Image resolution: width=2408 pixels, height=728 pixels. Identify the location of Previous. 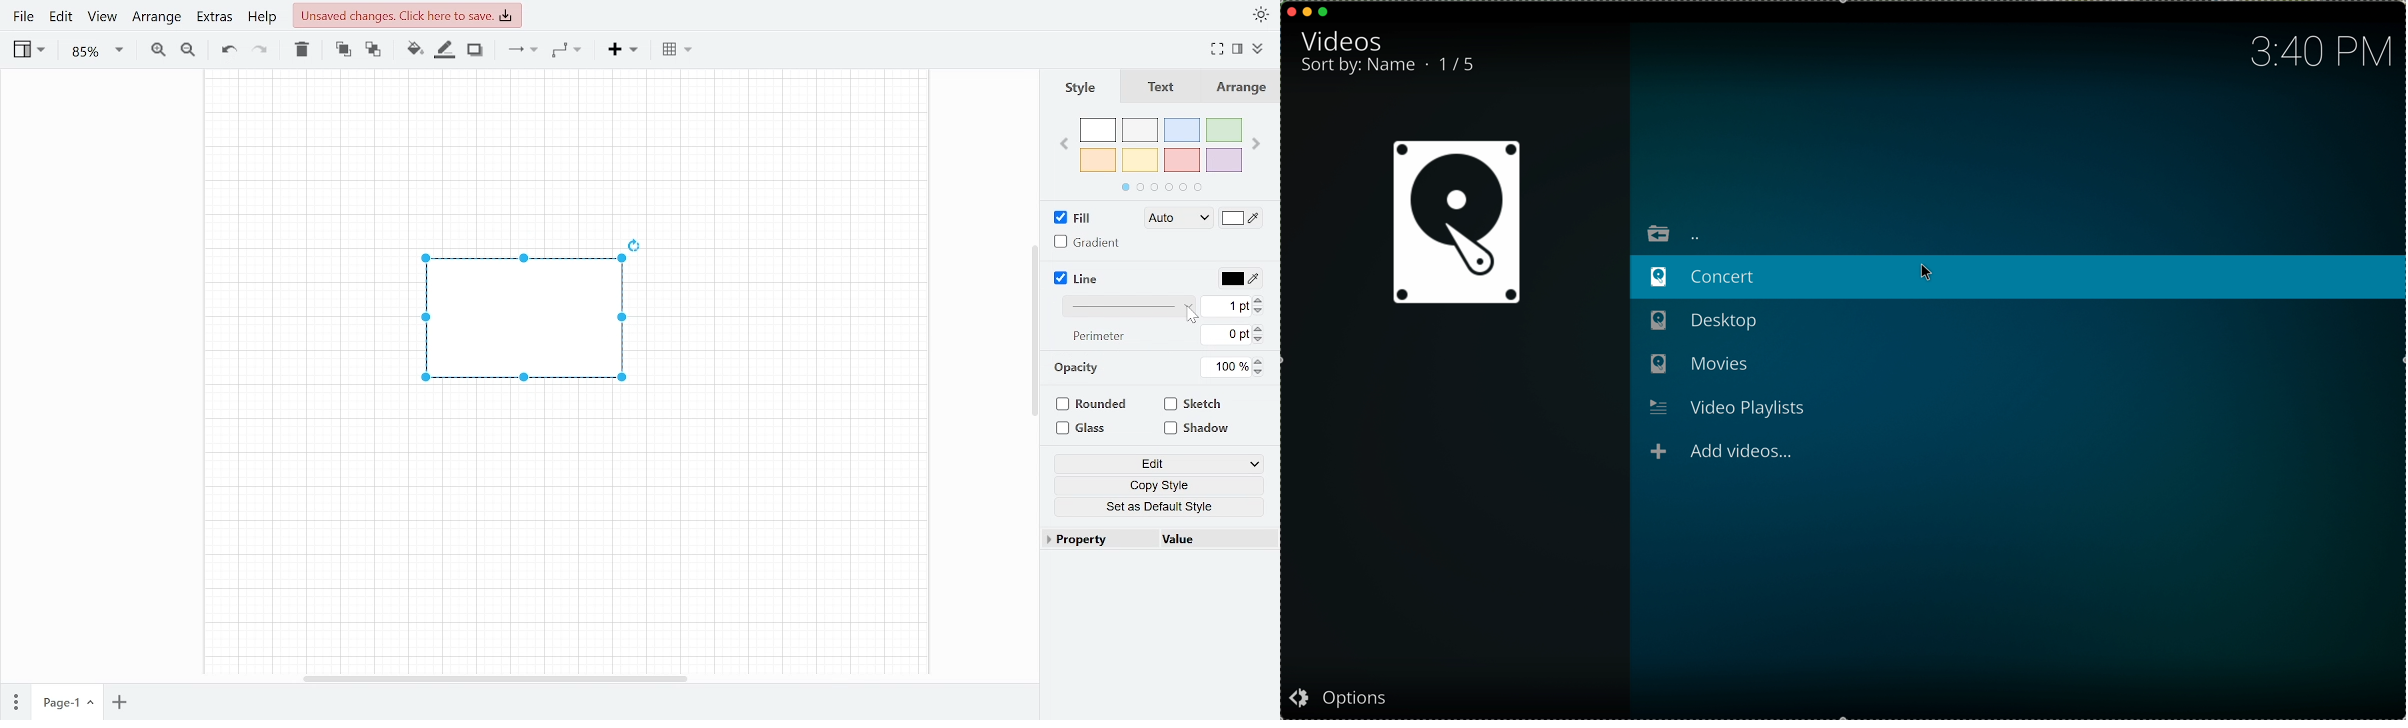
(1065, 145).